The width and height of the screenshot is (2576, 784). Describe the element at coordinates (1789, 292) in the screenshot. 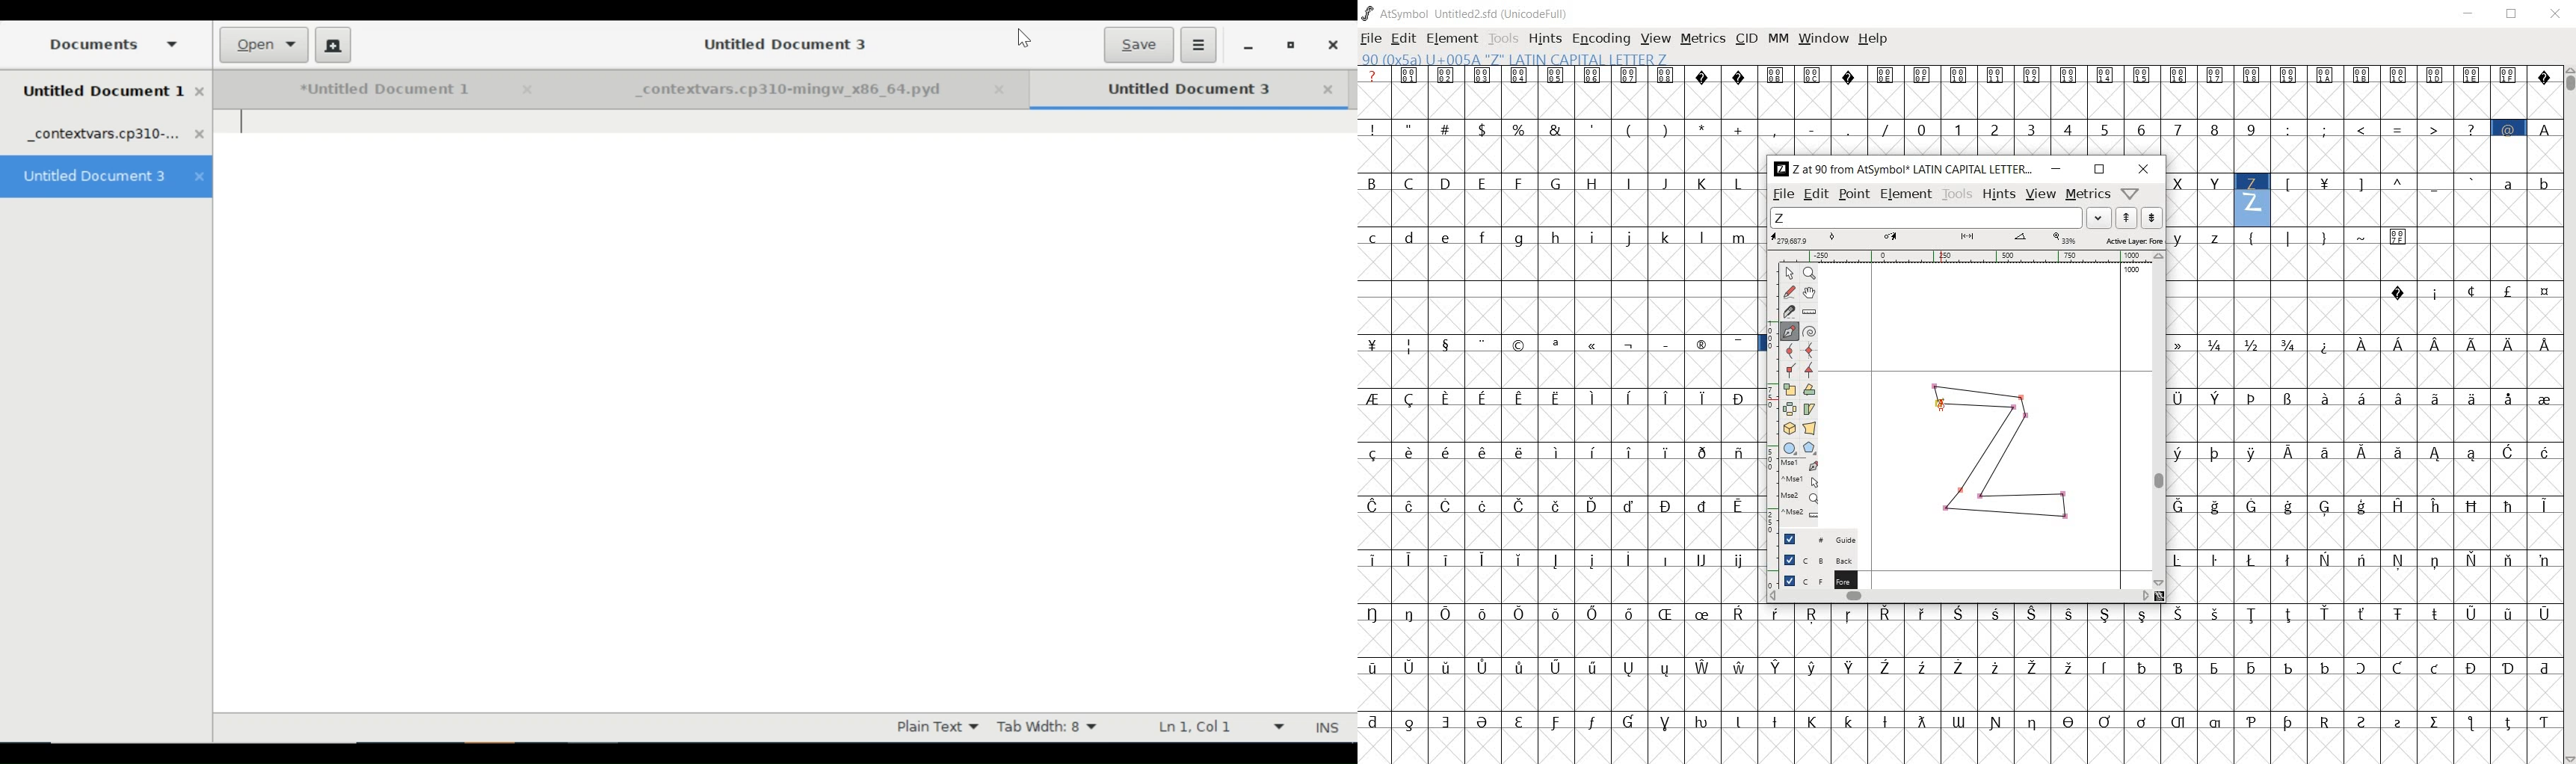

I see `draw a freehand curve` at that location.